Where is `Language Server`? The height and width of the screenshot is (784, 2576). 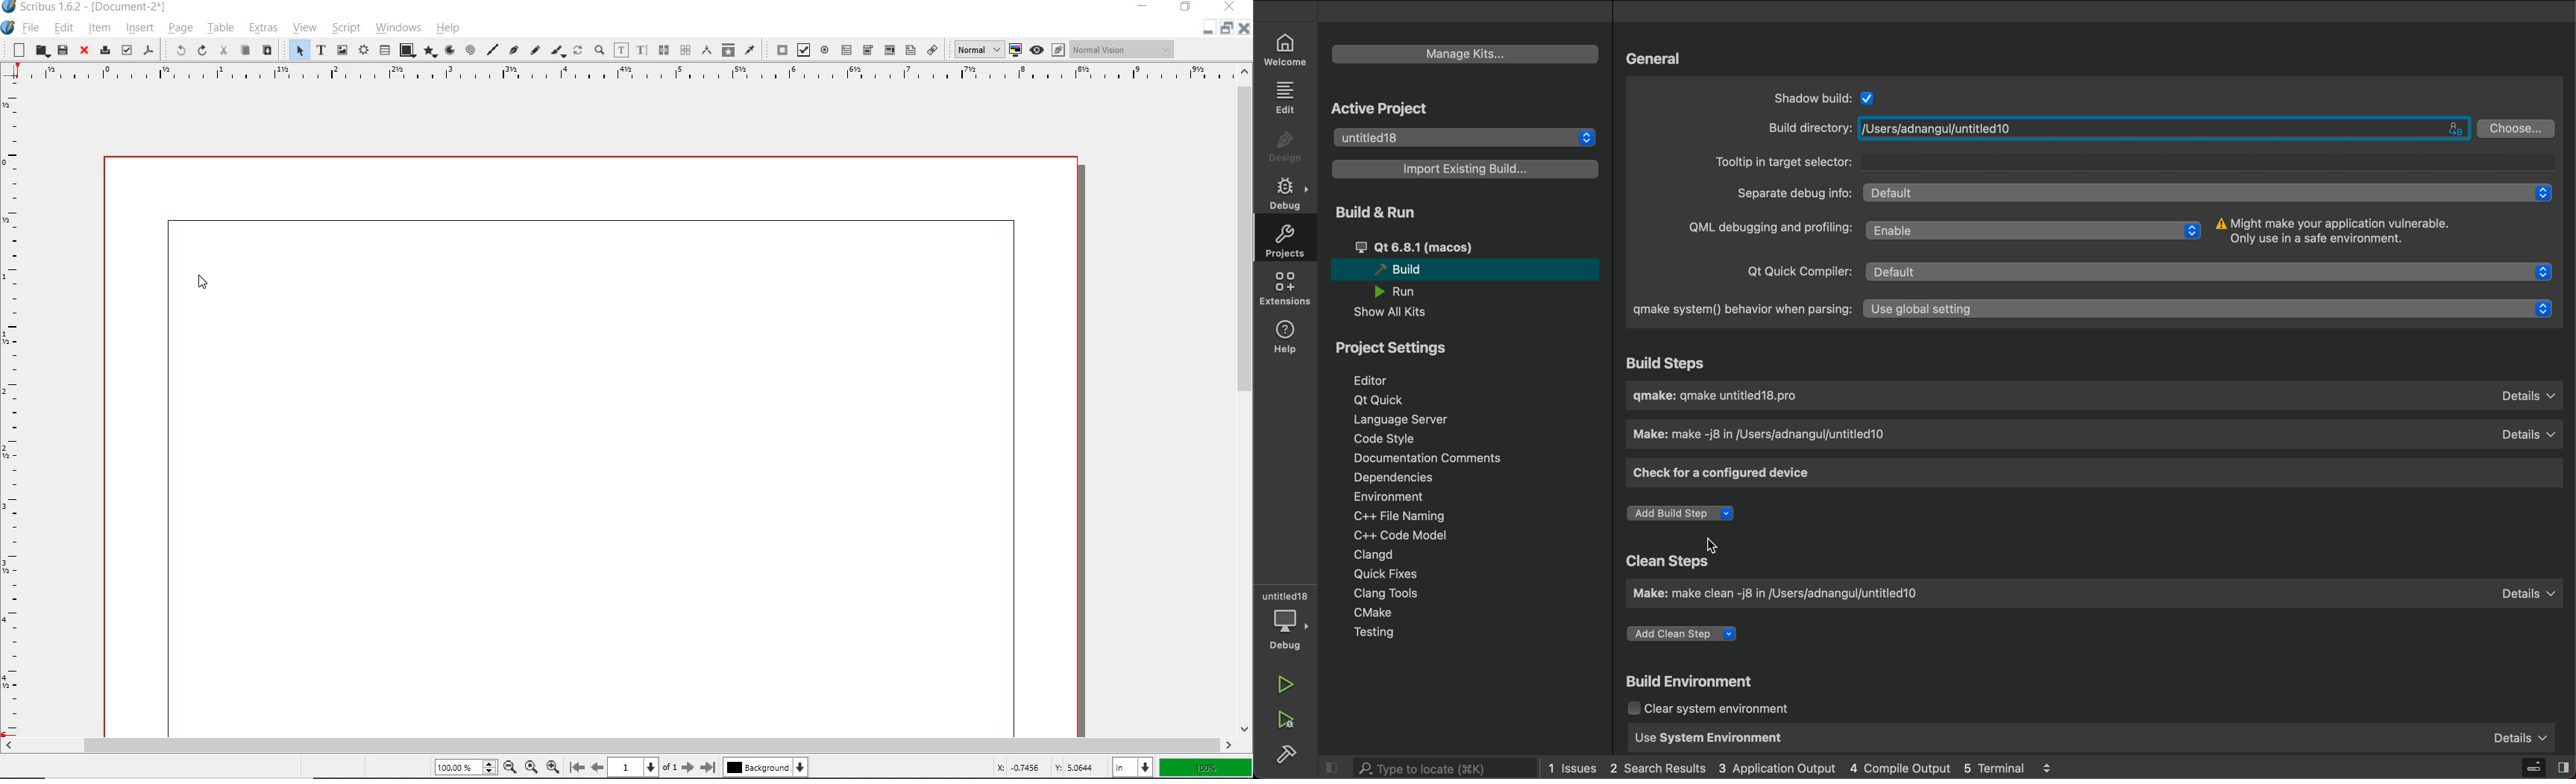
Language Server is located at coordinates (1399, 419).